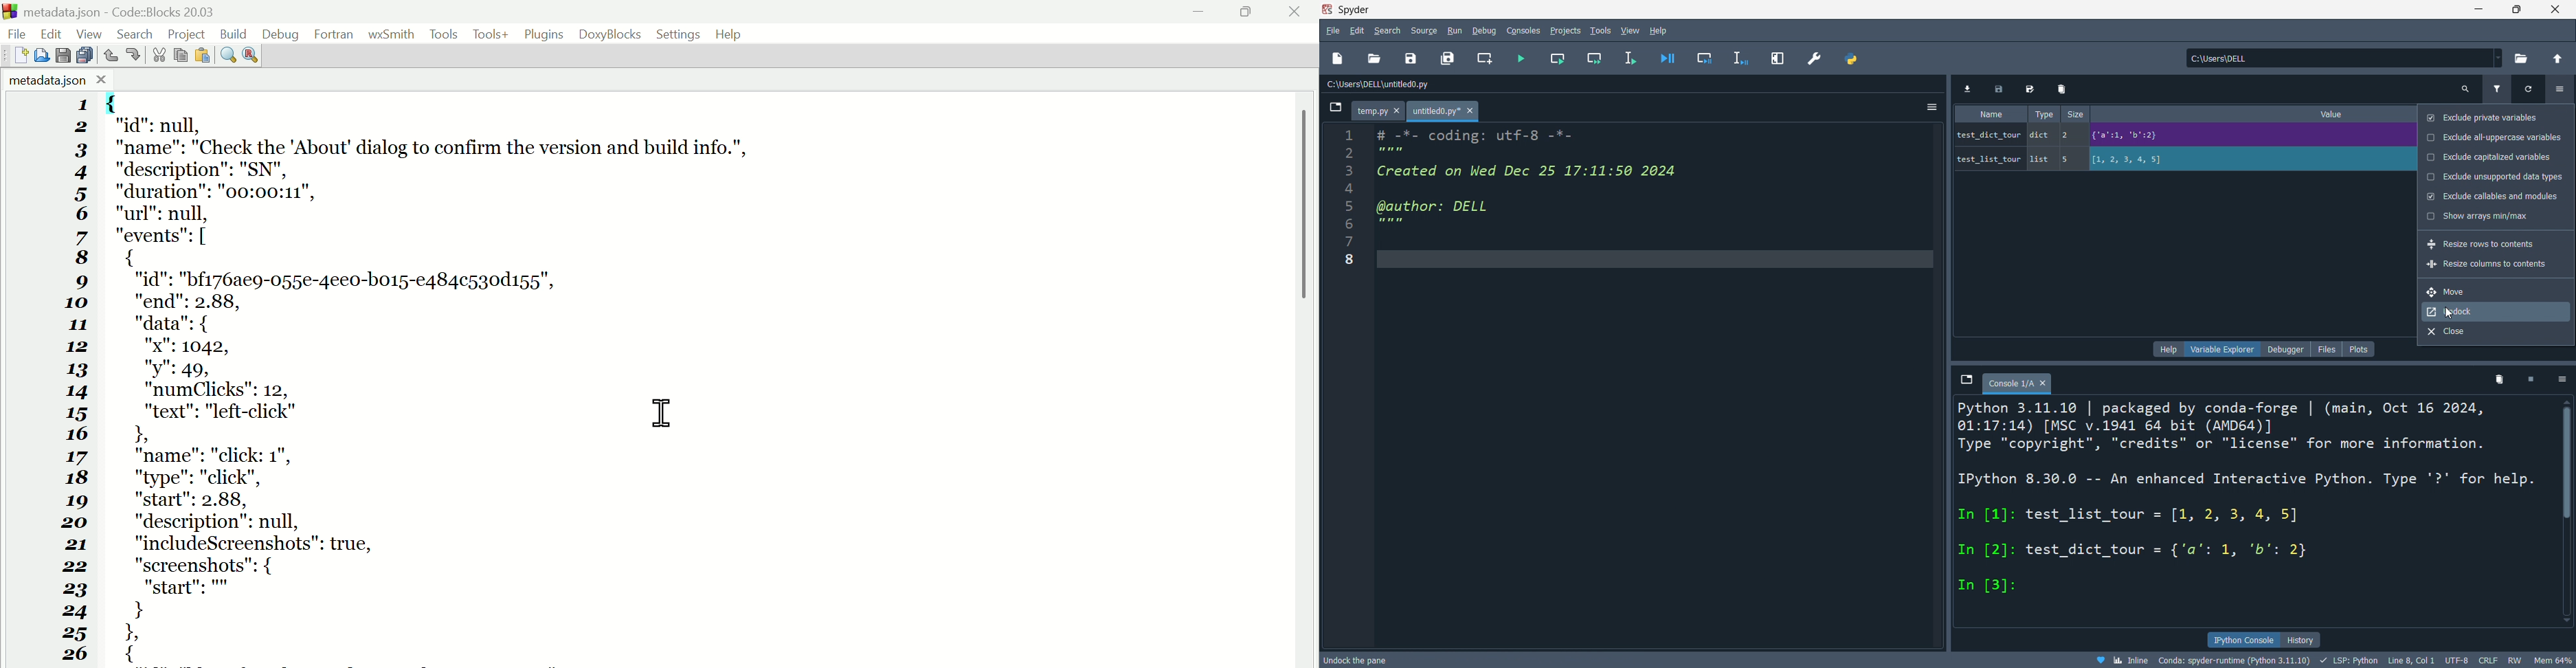 The width and height of the screenshot is (2576, 672). I want to click on expand pane, so click(1778, 58).